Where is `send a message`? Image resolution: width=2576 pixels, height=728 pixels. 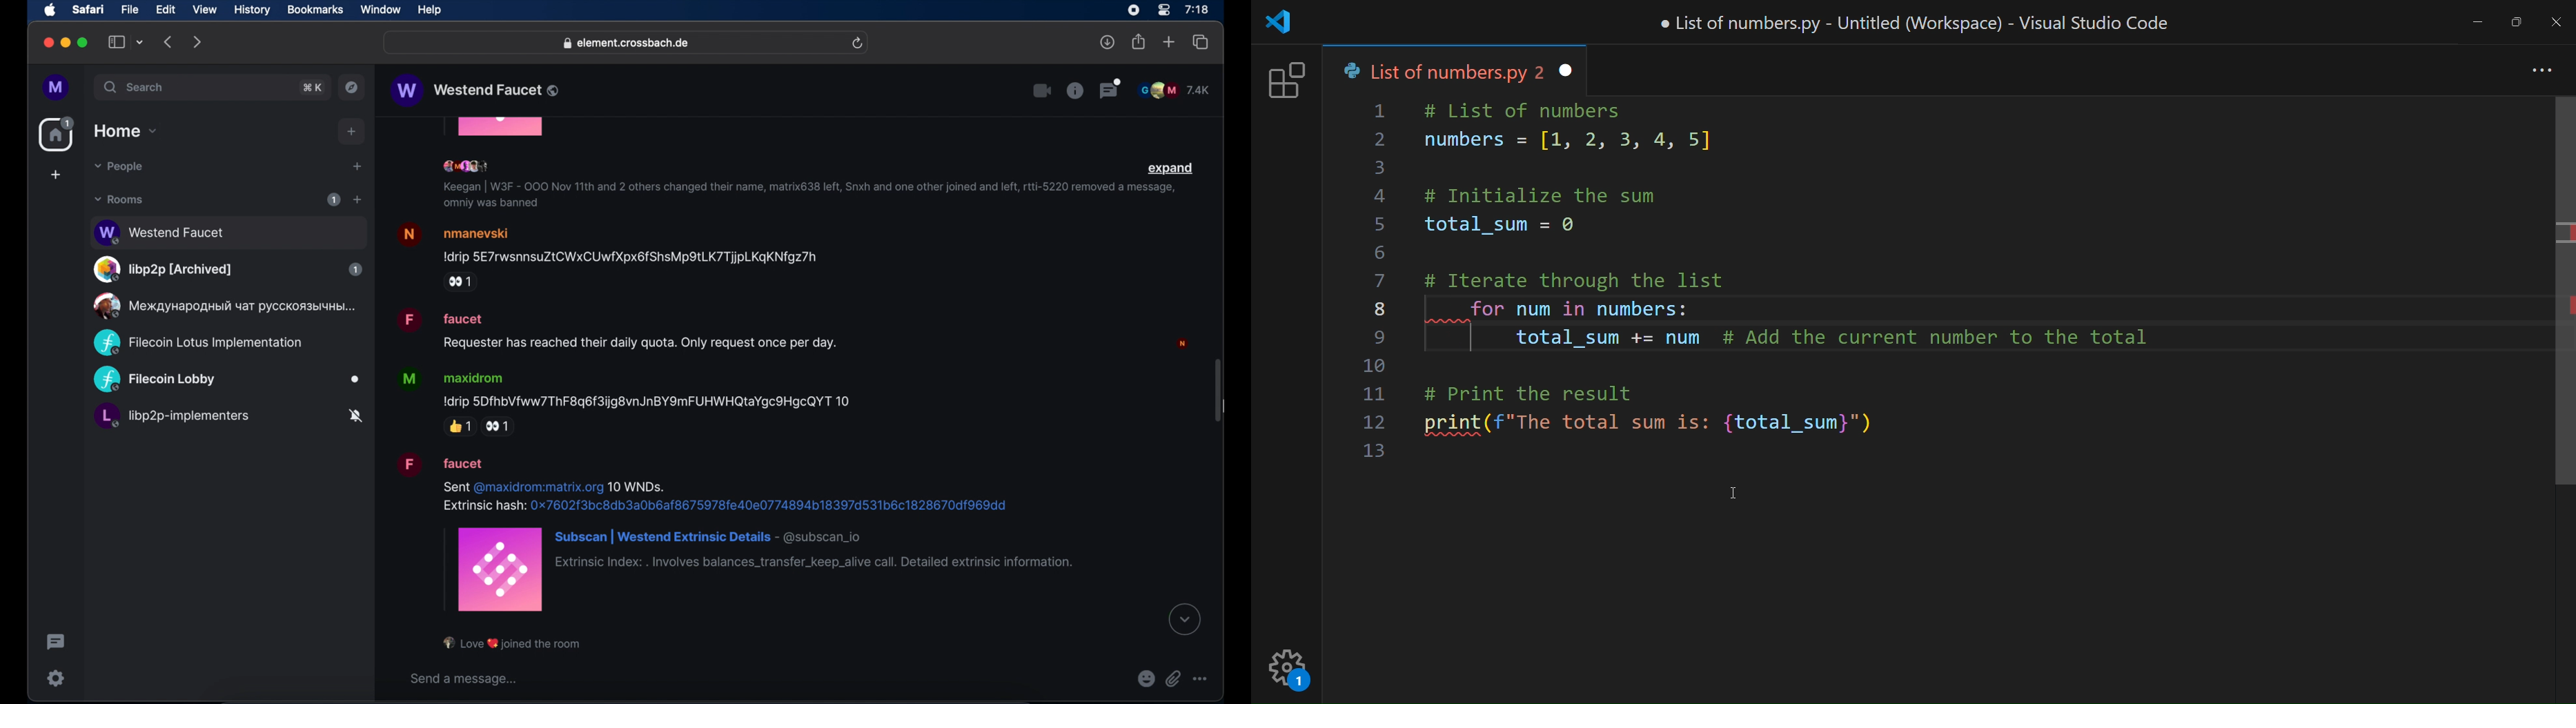
send a message is located at coordinates (466, 679).